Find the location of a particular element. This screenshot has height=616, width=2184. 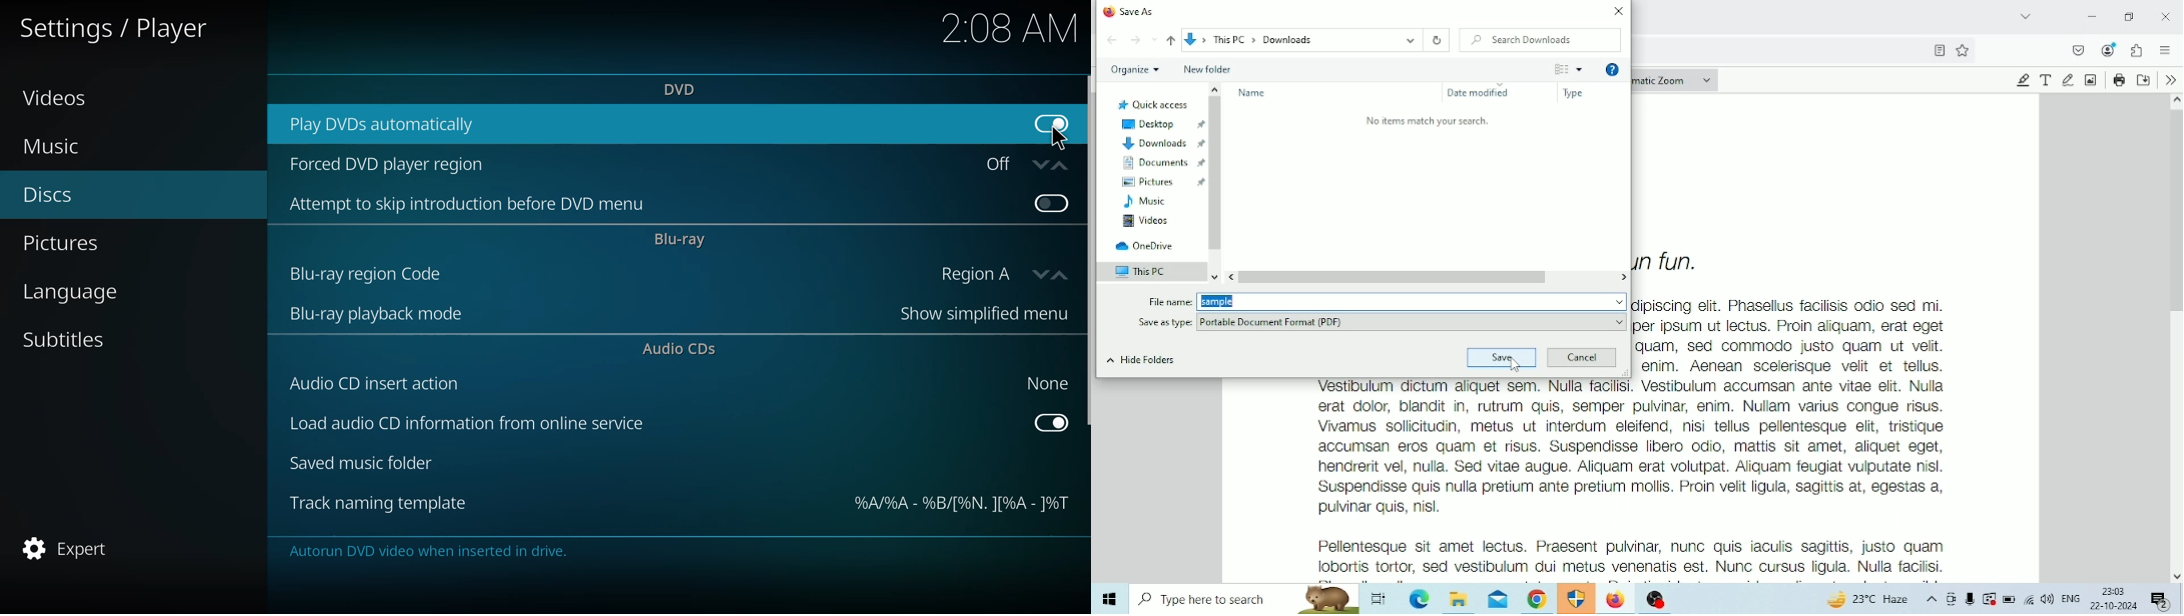

Highlight is located at coordinates (2024, 80).